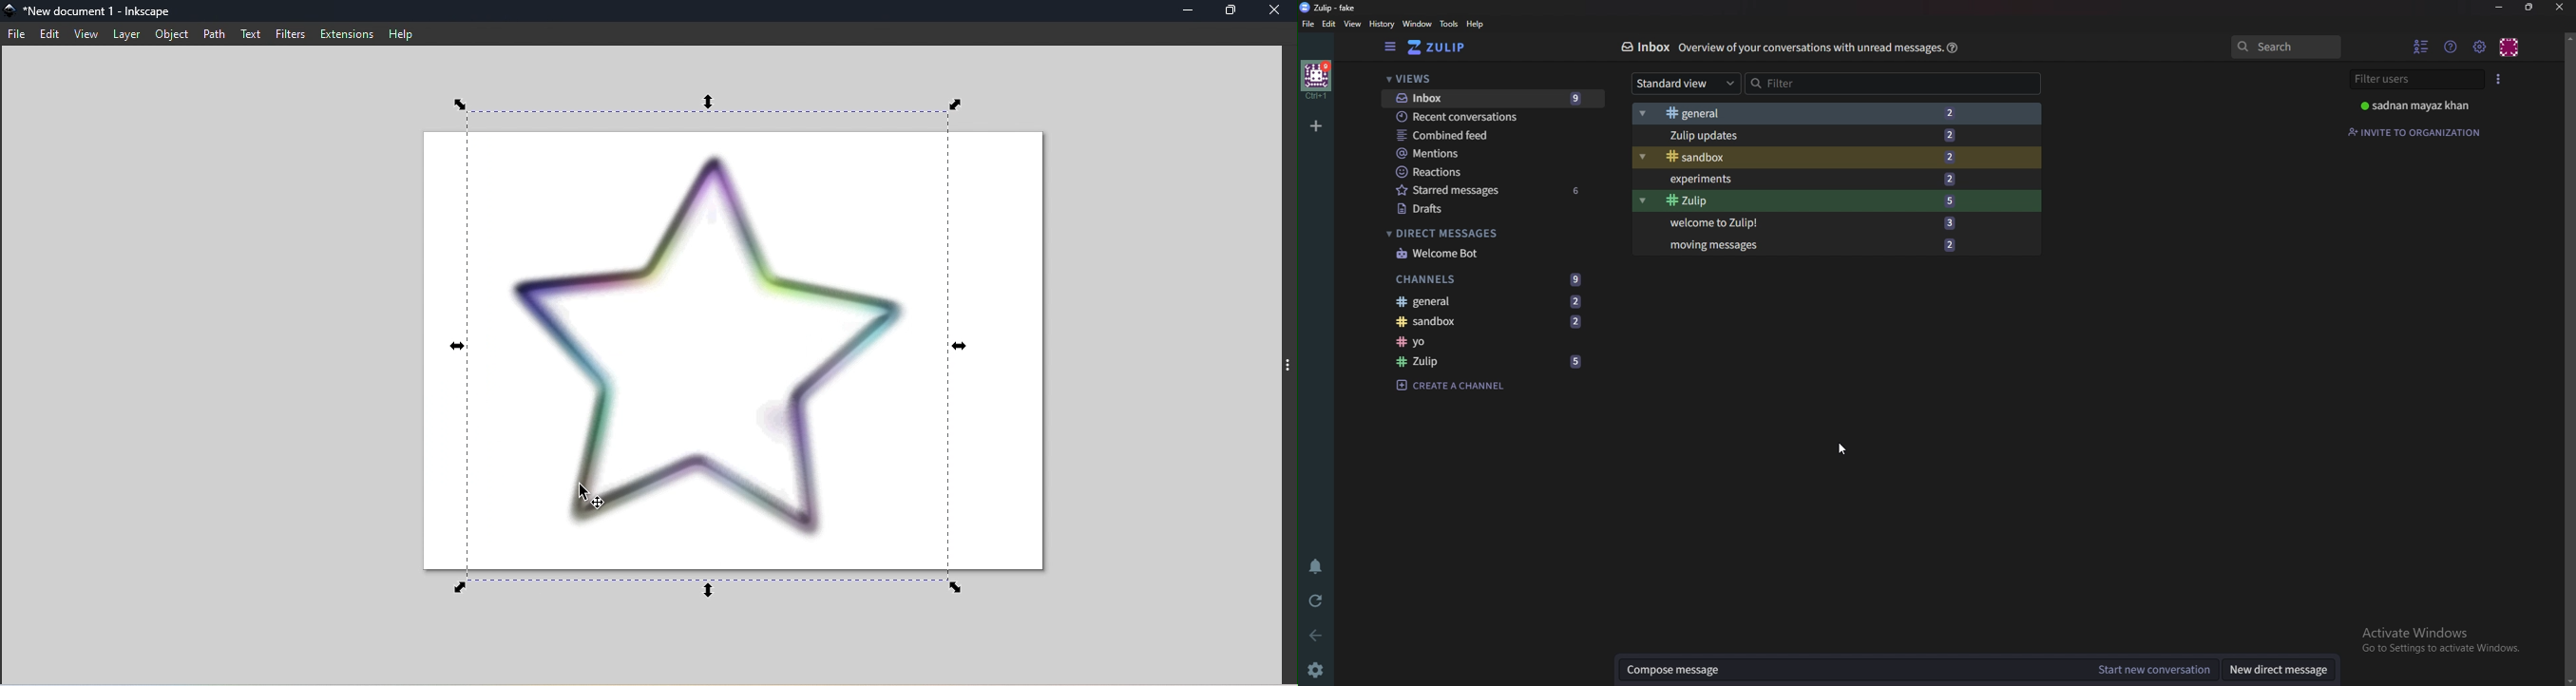  Describe the element at coordinates (1821, 200) in the screenshot. I see `Zulip` at that location.